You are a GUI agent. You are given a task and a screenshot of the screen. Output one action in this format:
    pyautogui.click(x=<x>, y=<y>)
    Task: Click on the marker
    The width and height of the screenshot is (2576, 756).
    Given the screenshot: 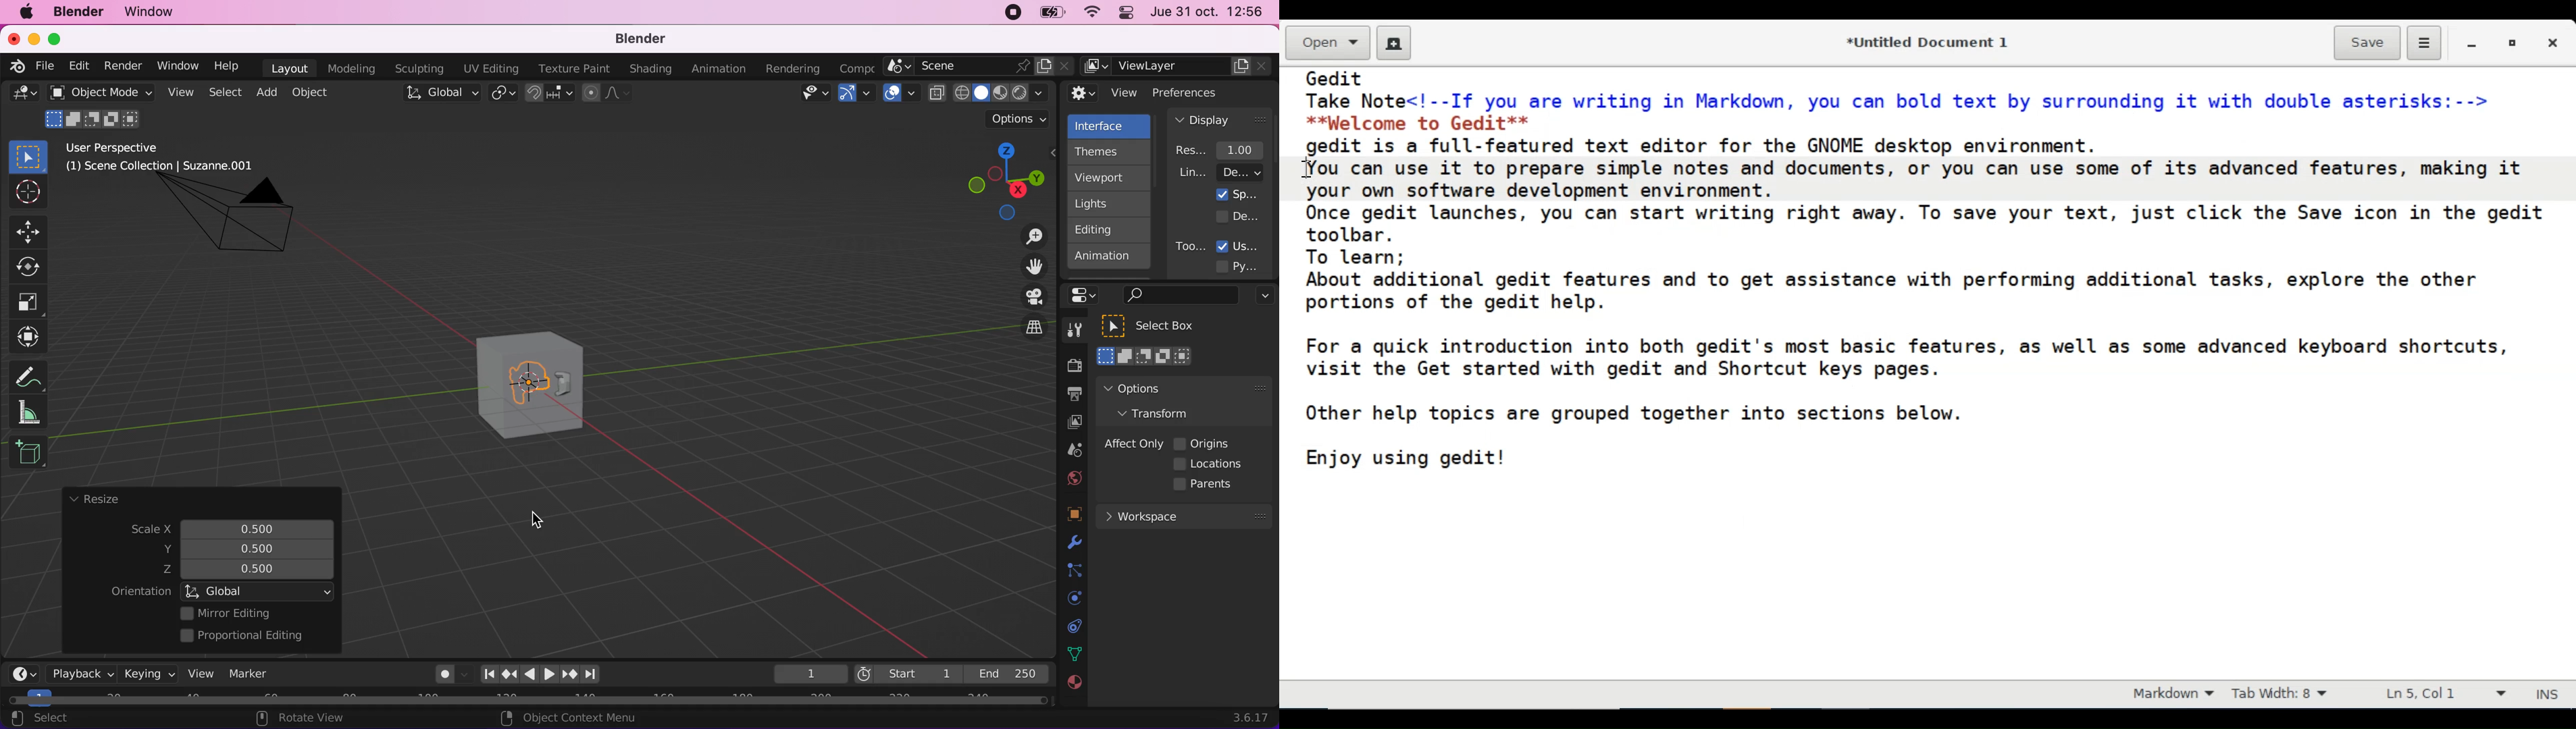 What is the action you would take?
    pyautogui.click(x=249, y=674)
    